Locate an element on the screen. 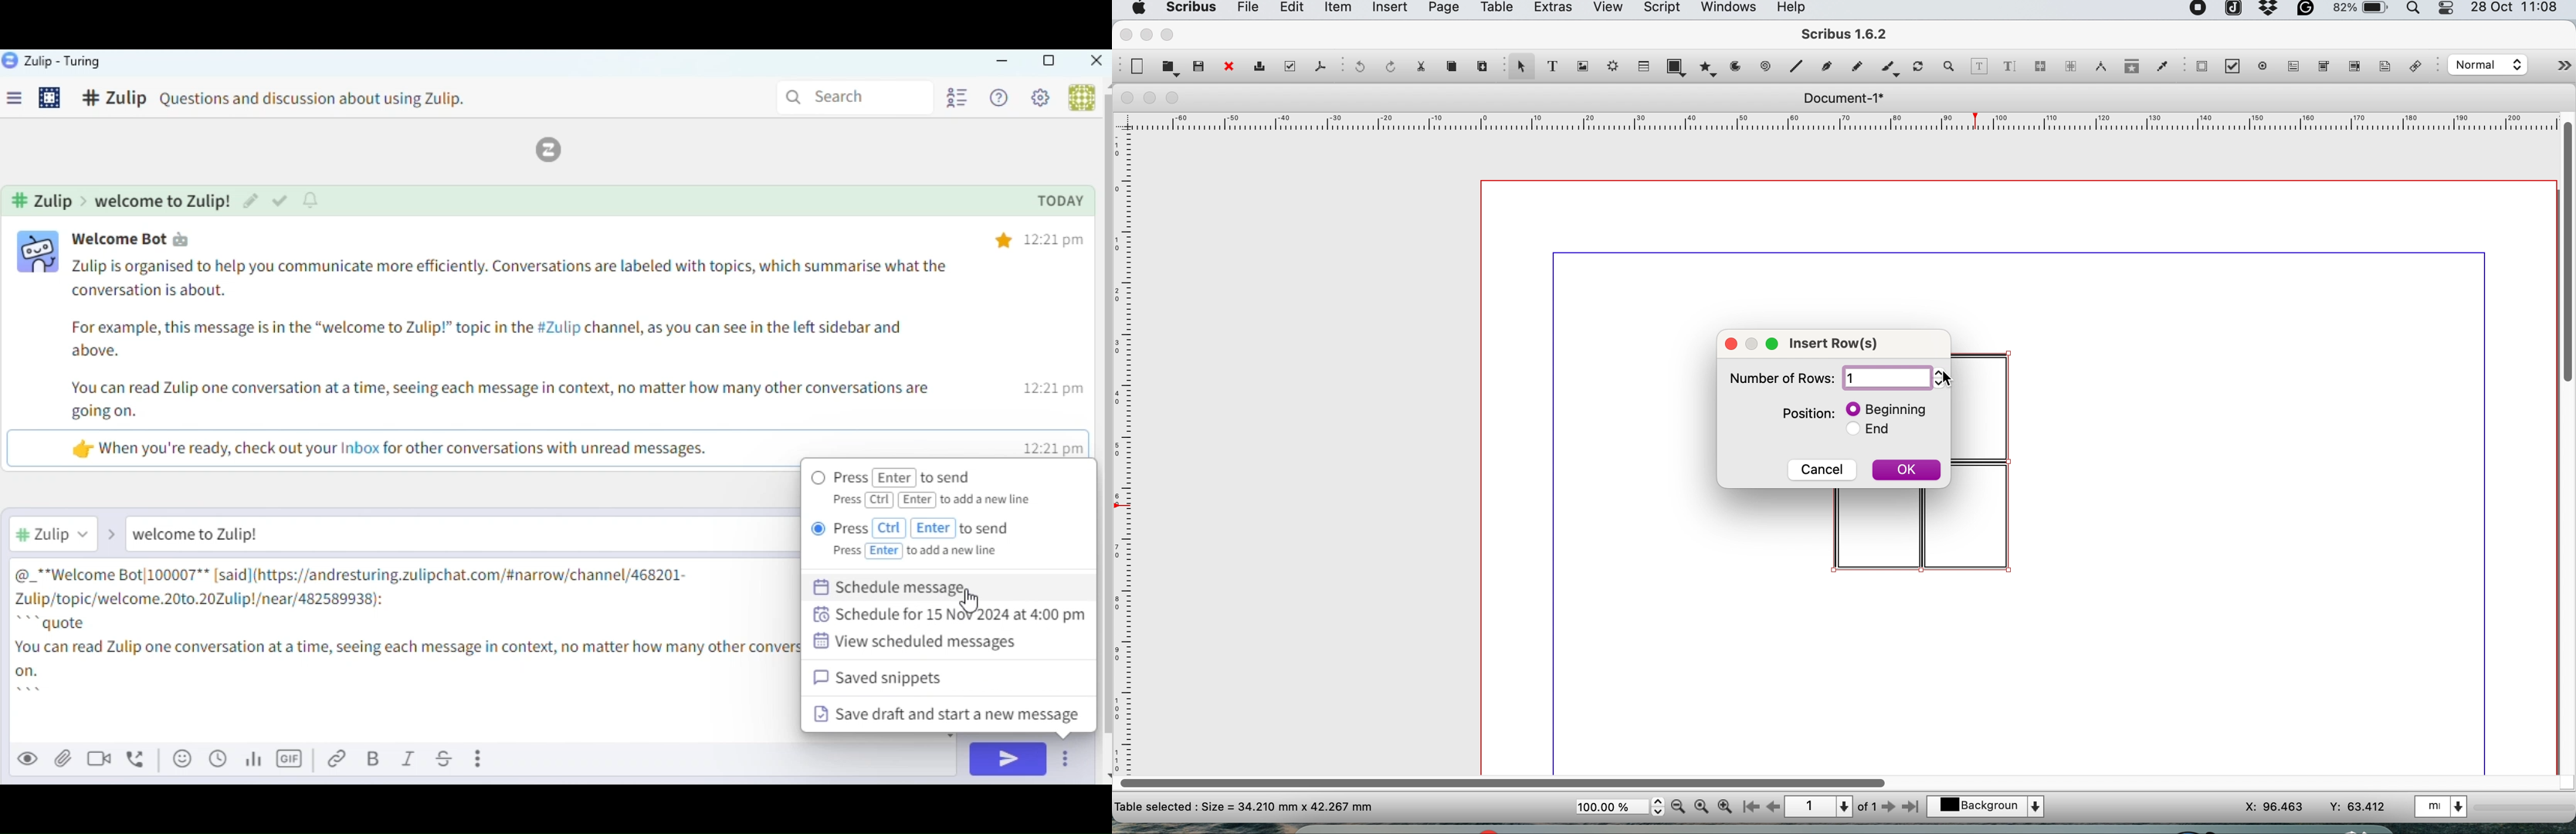  View is located at coordinates (29, 758).